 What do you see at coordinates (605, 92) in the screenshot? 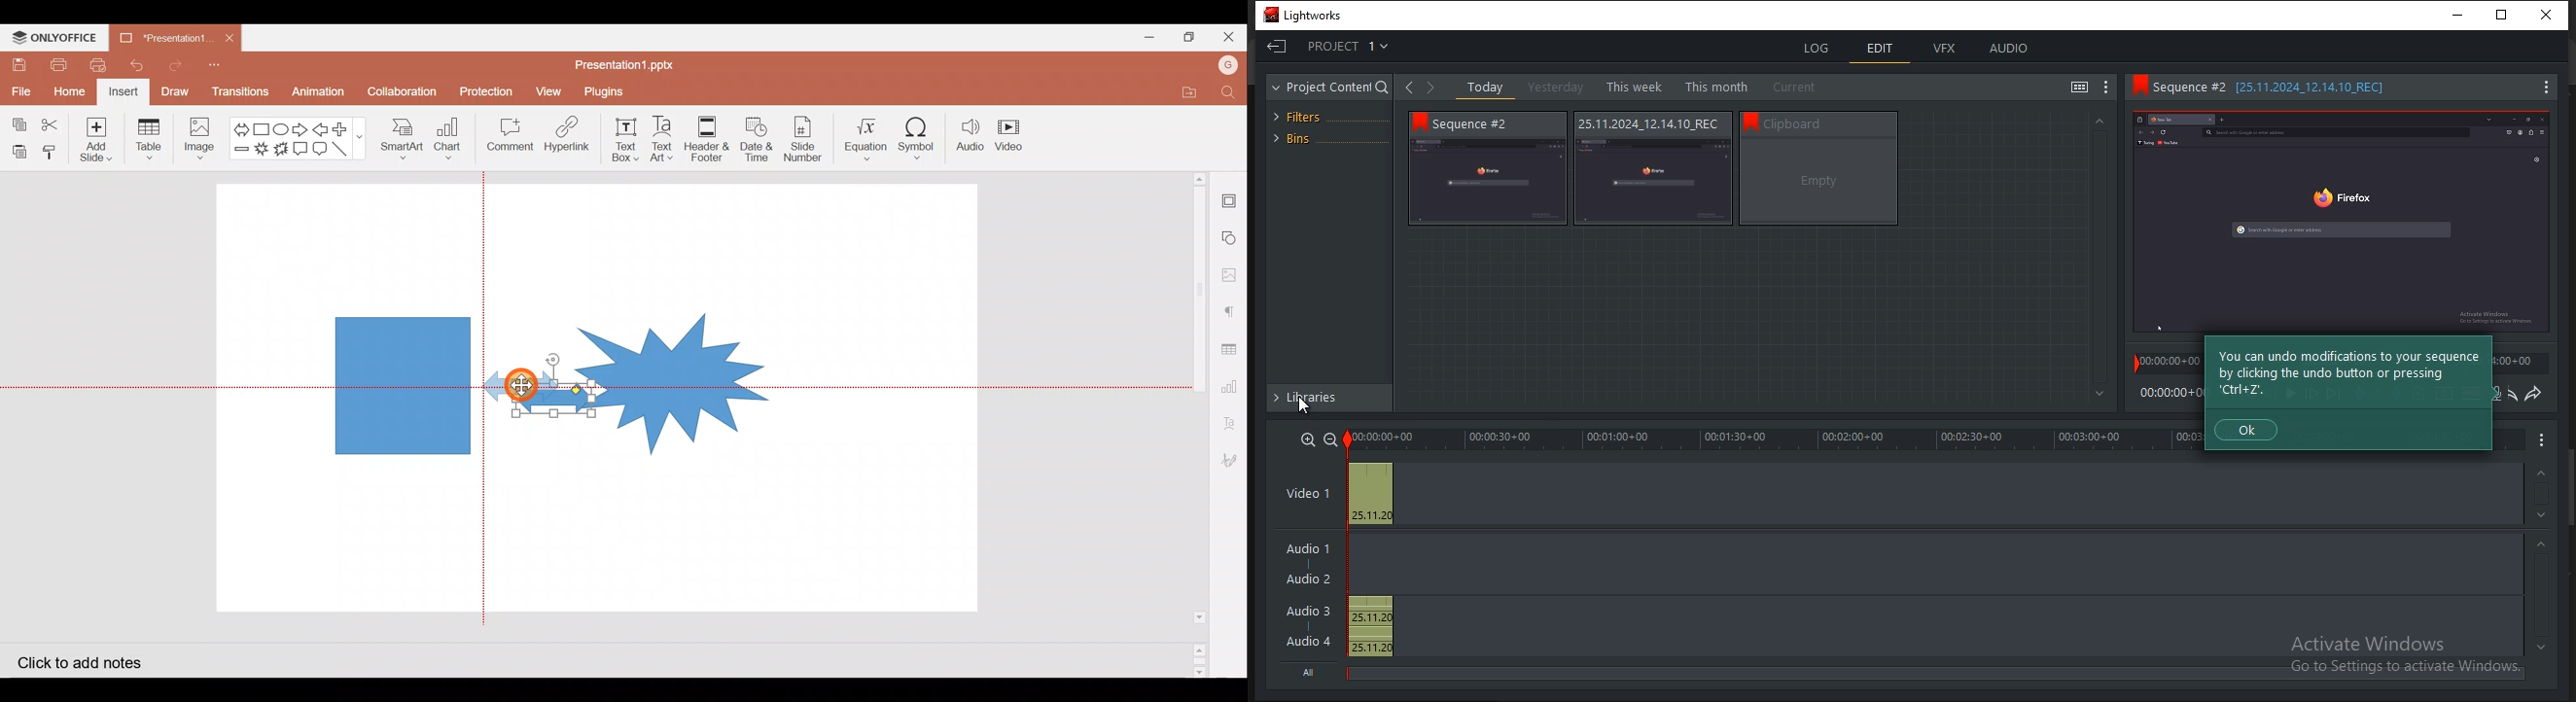
I see `Plugins` at bounding box center [605, 92].